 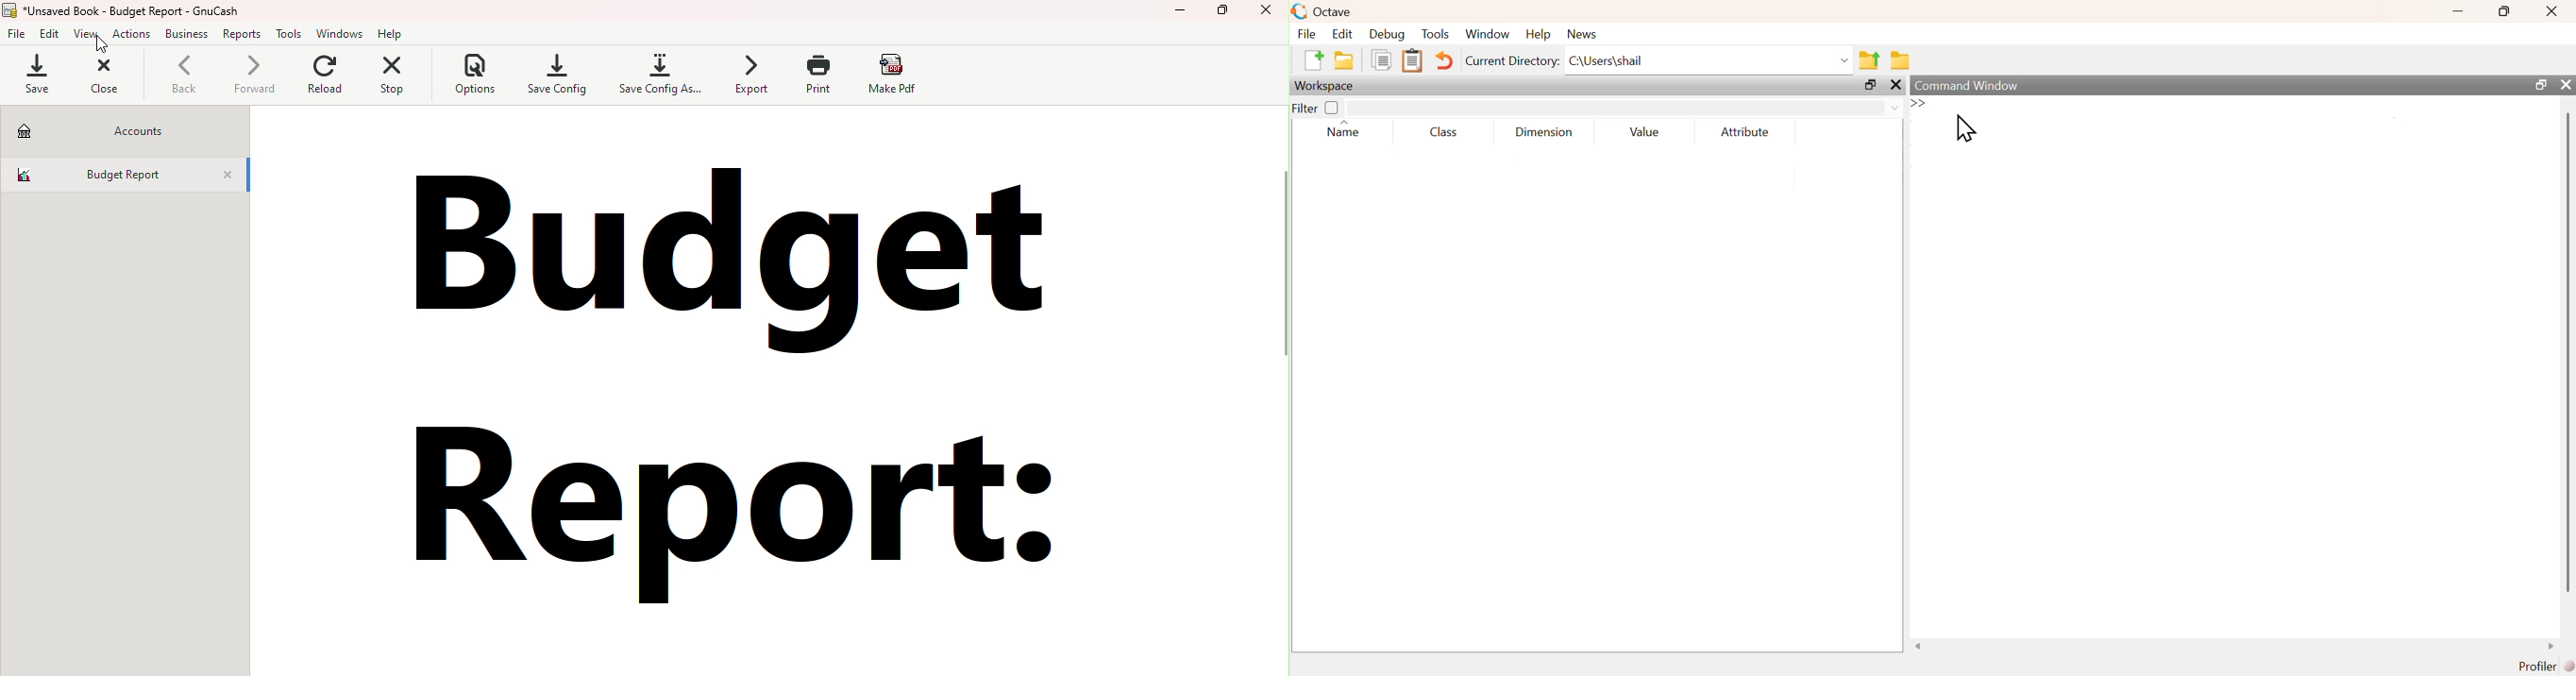 What do you see at coordinates (1326, 85) in the screenshot?
I see `Workspace` at bounding box center [1326, 85].